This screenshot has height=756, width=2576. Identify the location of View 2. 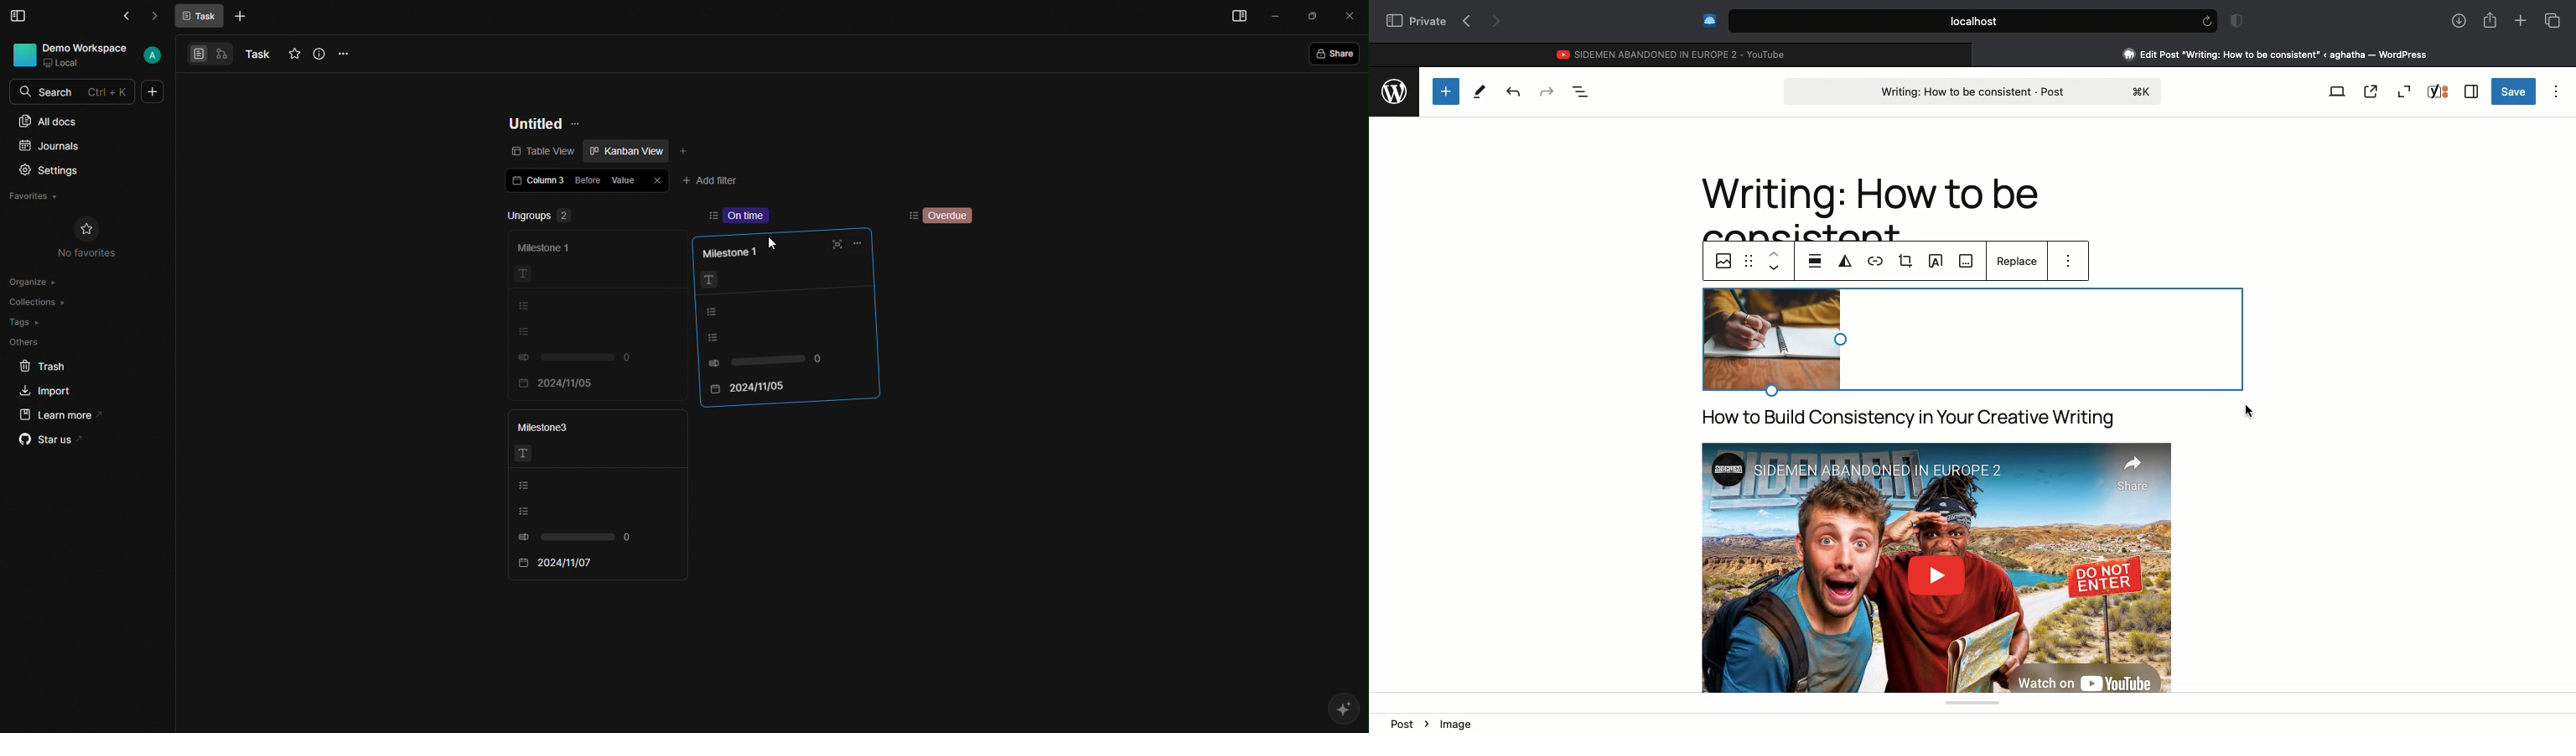
(221, 56).